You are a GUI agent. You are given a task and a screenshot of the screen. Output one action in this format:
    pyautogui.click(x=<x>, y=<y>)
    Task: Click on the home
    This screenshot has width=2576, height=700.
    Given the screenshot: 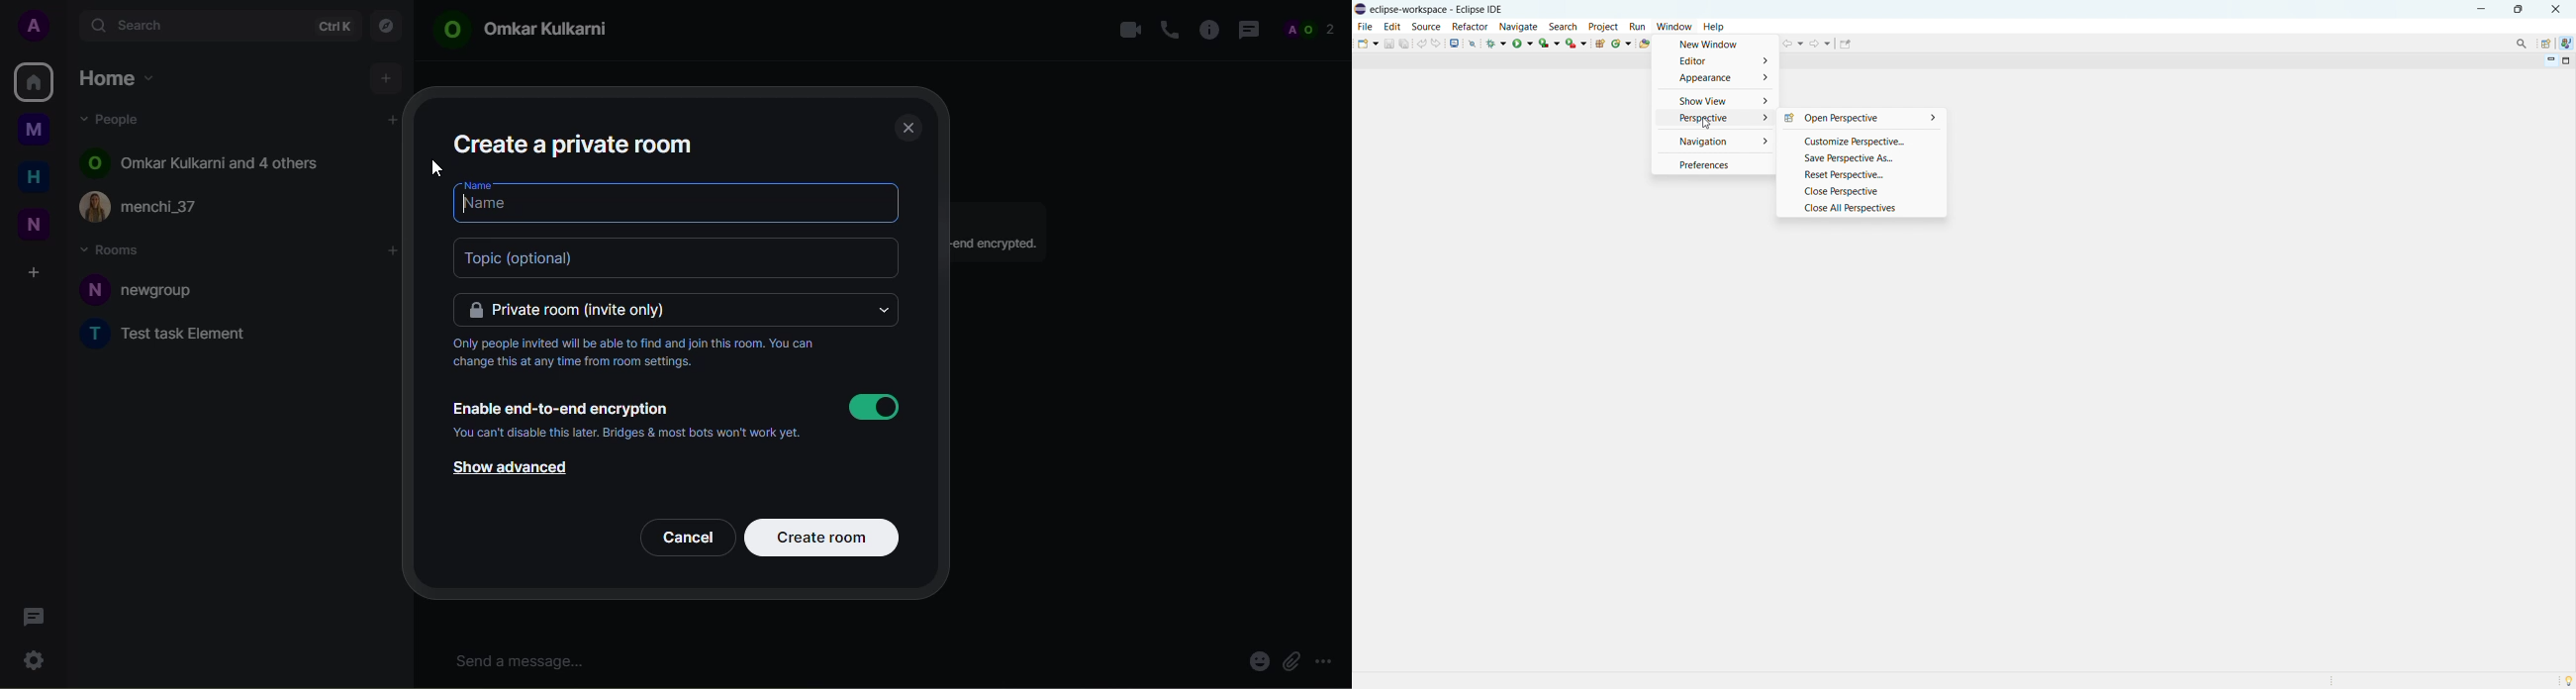 What is the action you would take?
    pyautogui.click(x=34, y=80)
    